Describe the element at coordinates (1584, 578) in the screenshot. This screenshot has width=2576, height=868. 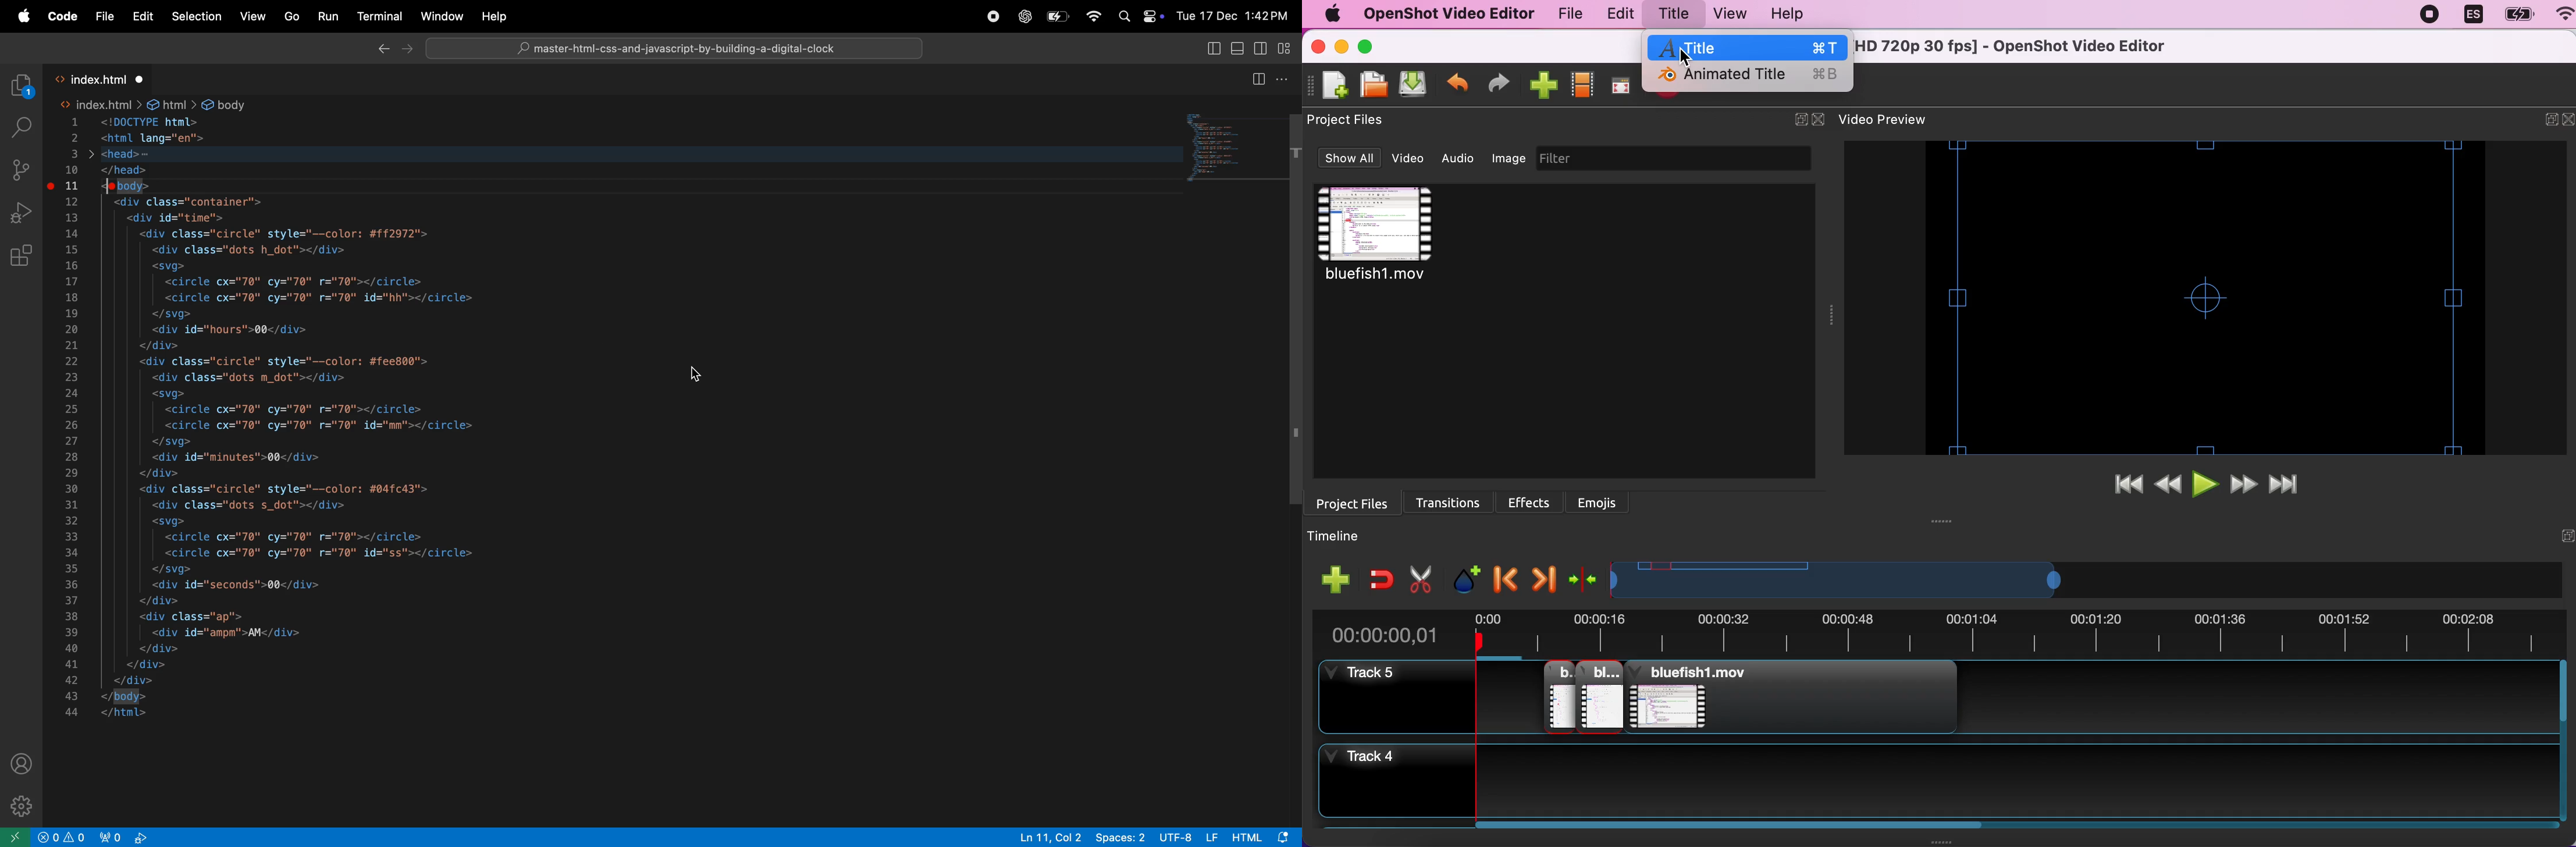
I see `center the timeline` at that location.